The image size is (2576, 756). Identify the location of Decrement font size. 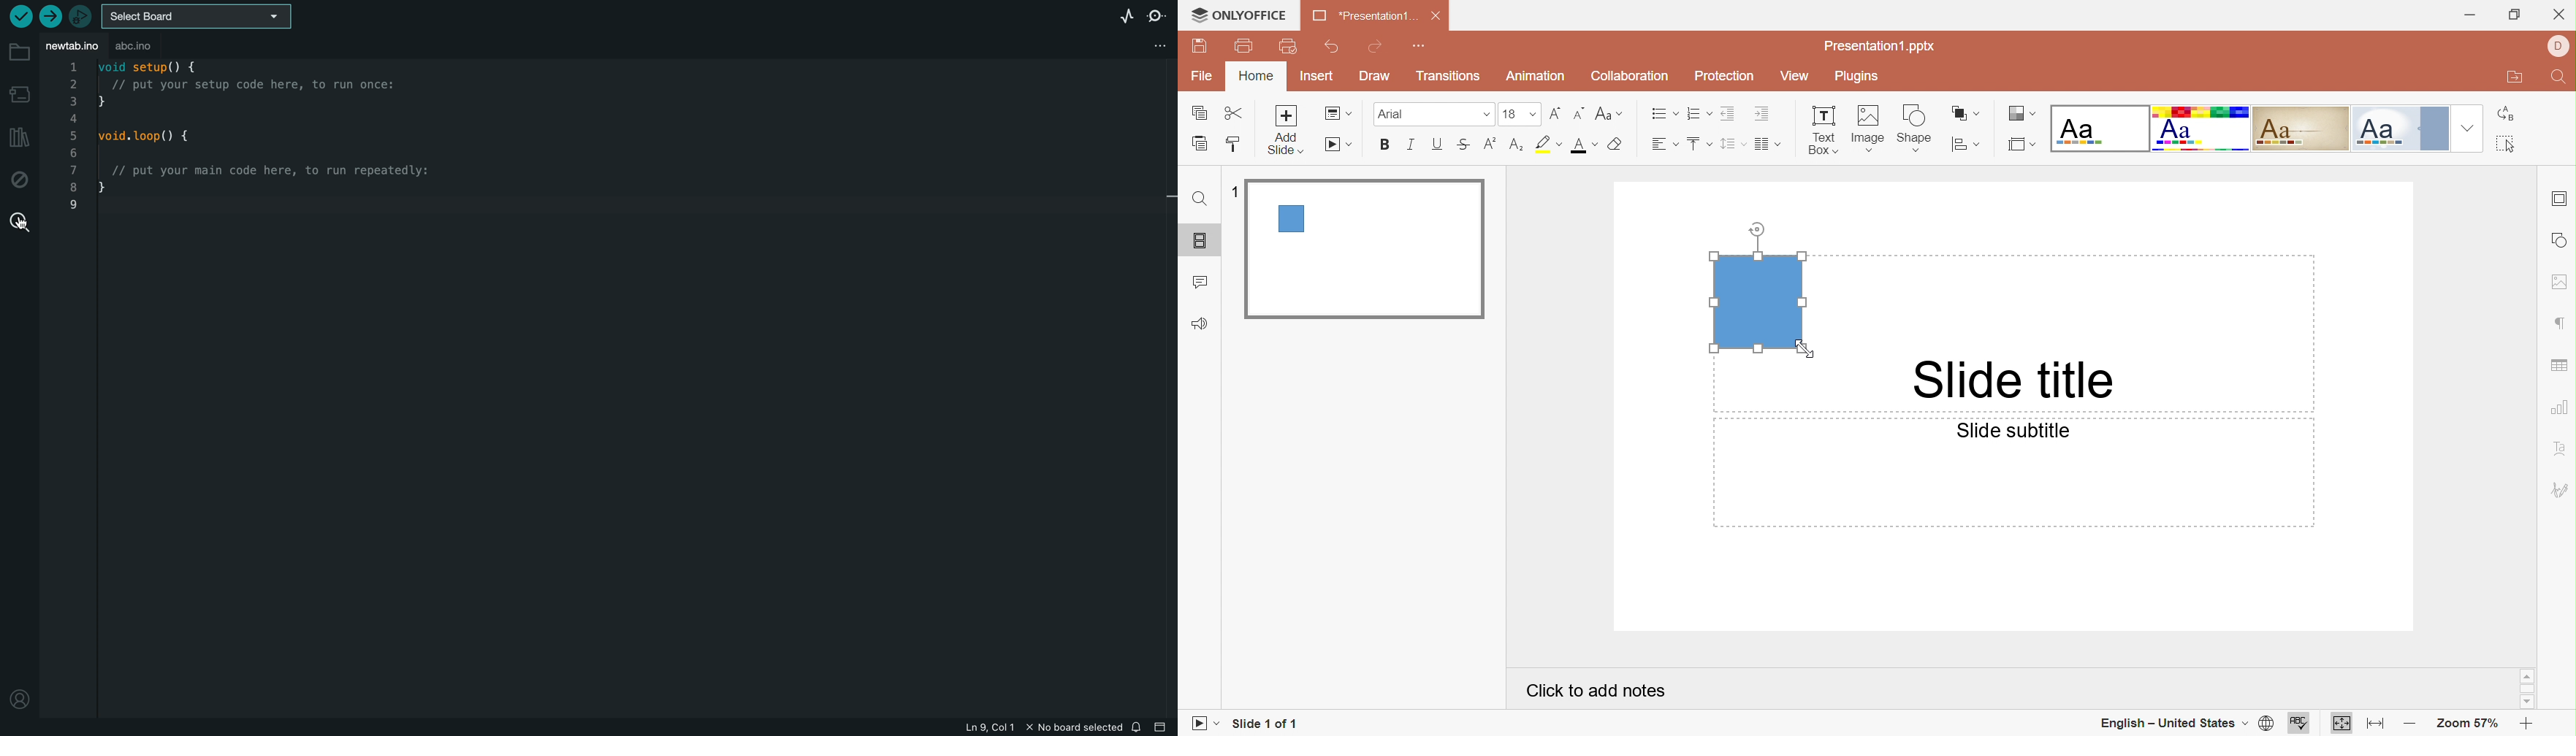
(1578, 114).